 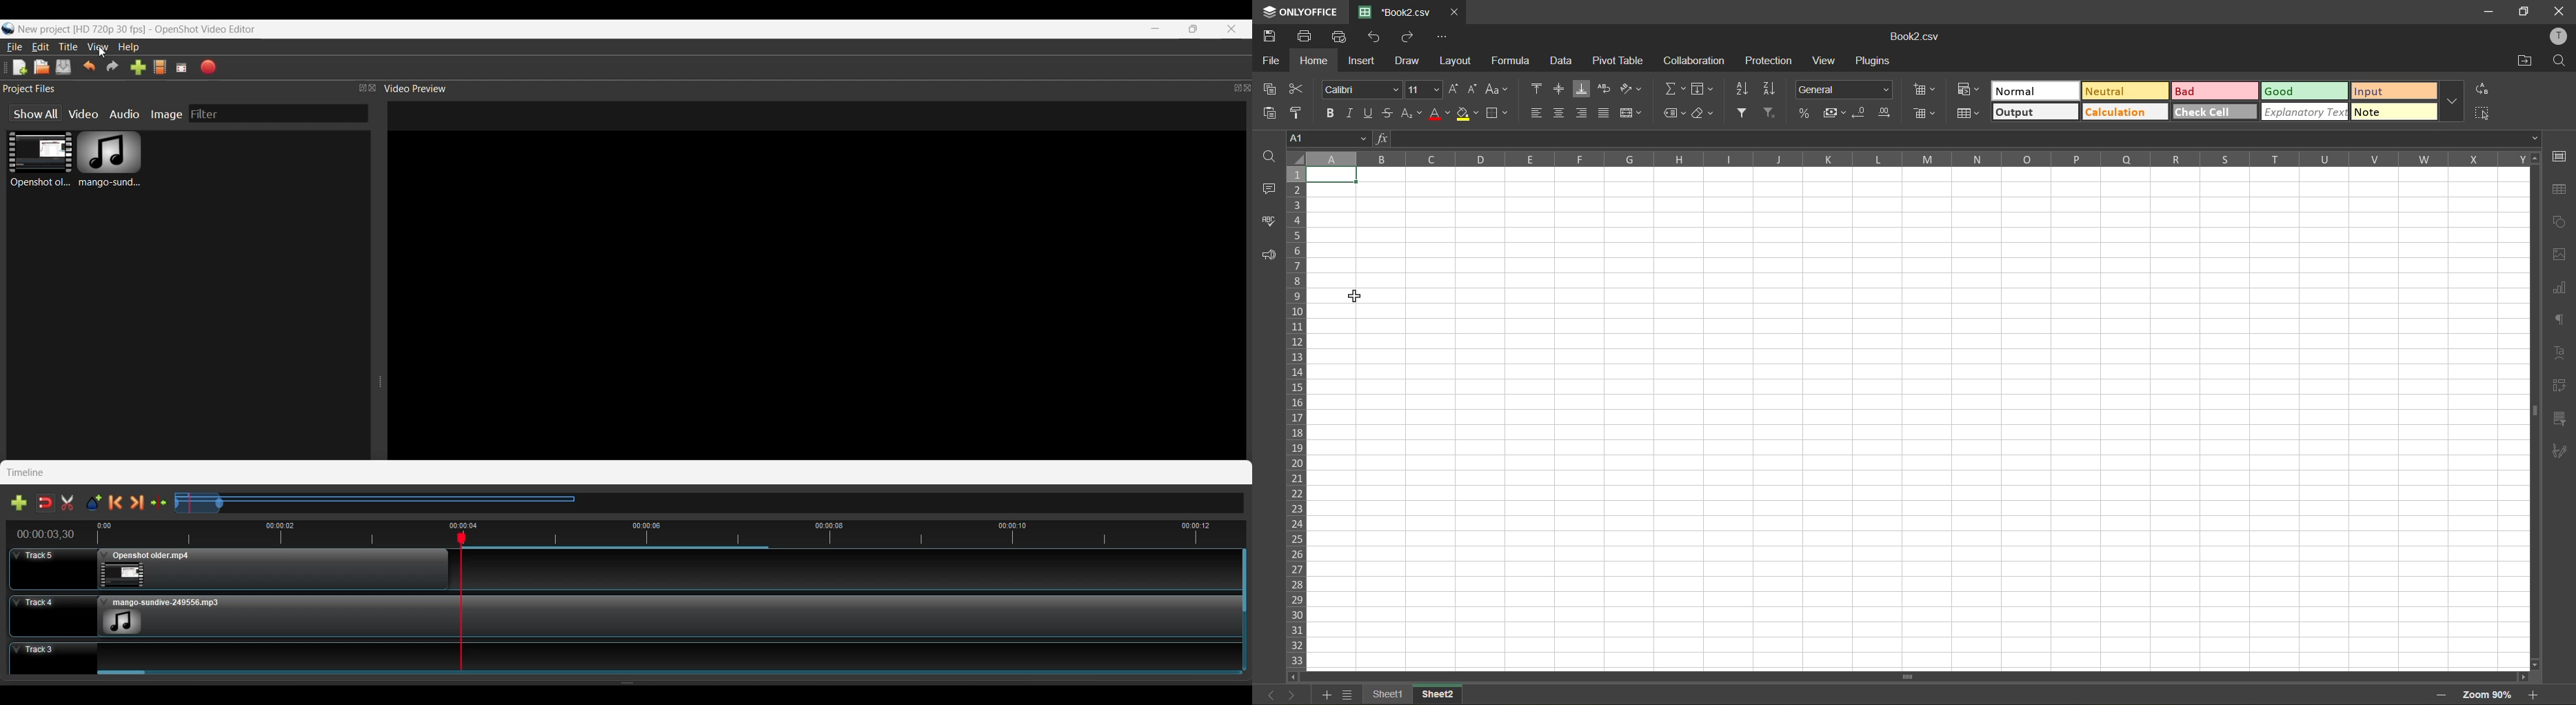 What do you see at coordinates (1195, 29) in the screenshot?
I see `Maximize` at bounding box center [1195, 29].